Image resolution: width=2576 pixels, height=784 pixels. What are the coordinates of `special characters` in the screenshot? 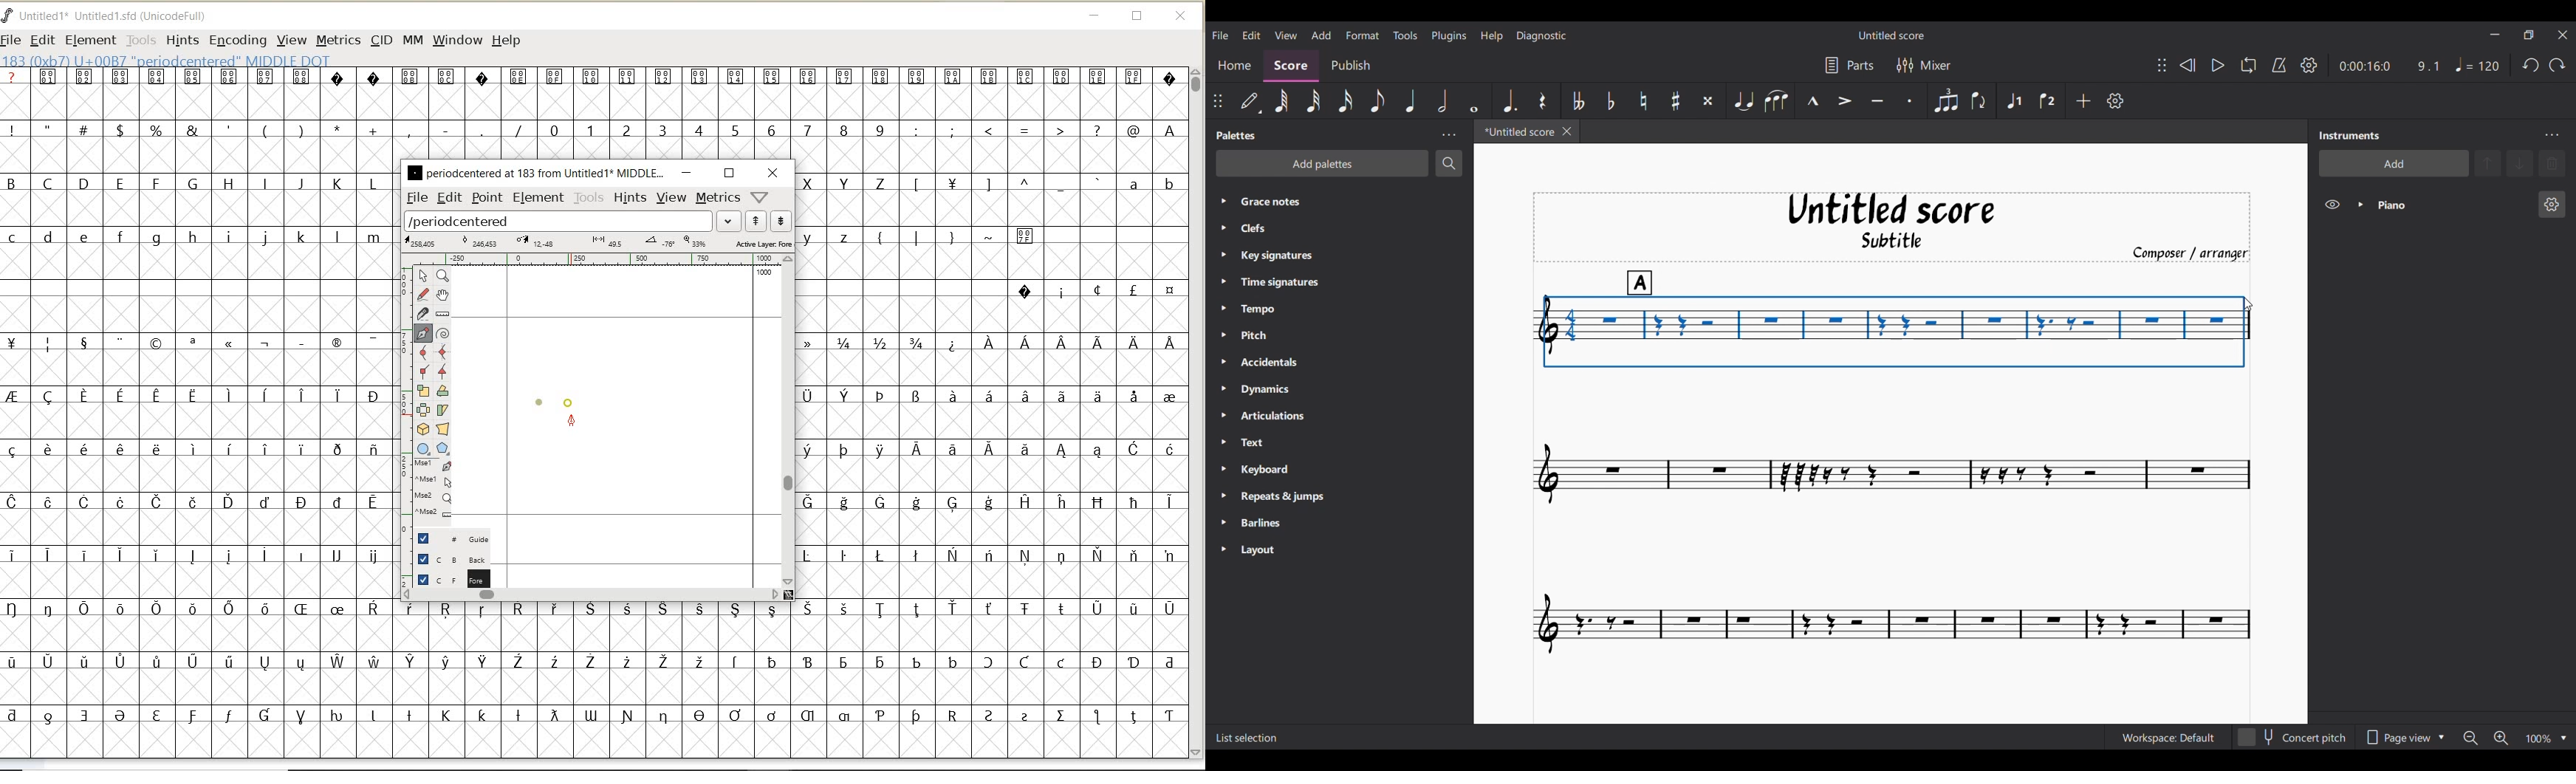 It's located at (592, 86).